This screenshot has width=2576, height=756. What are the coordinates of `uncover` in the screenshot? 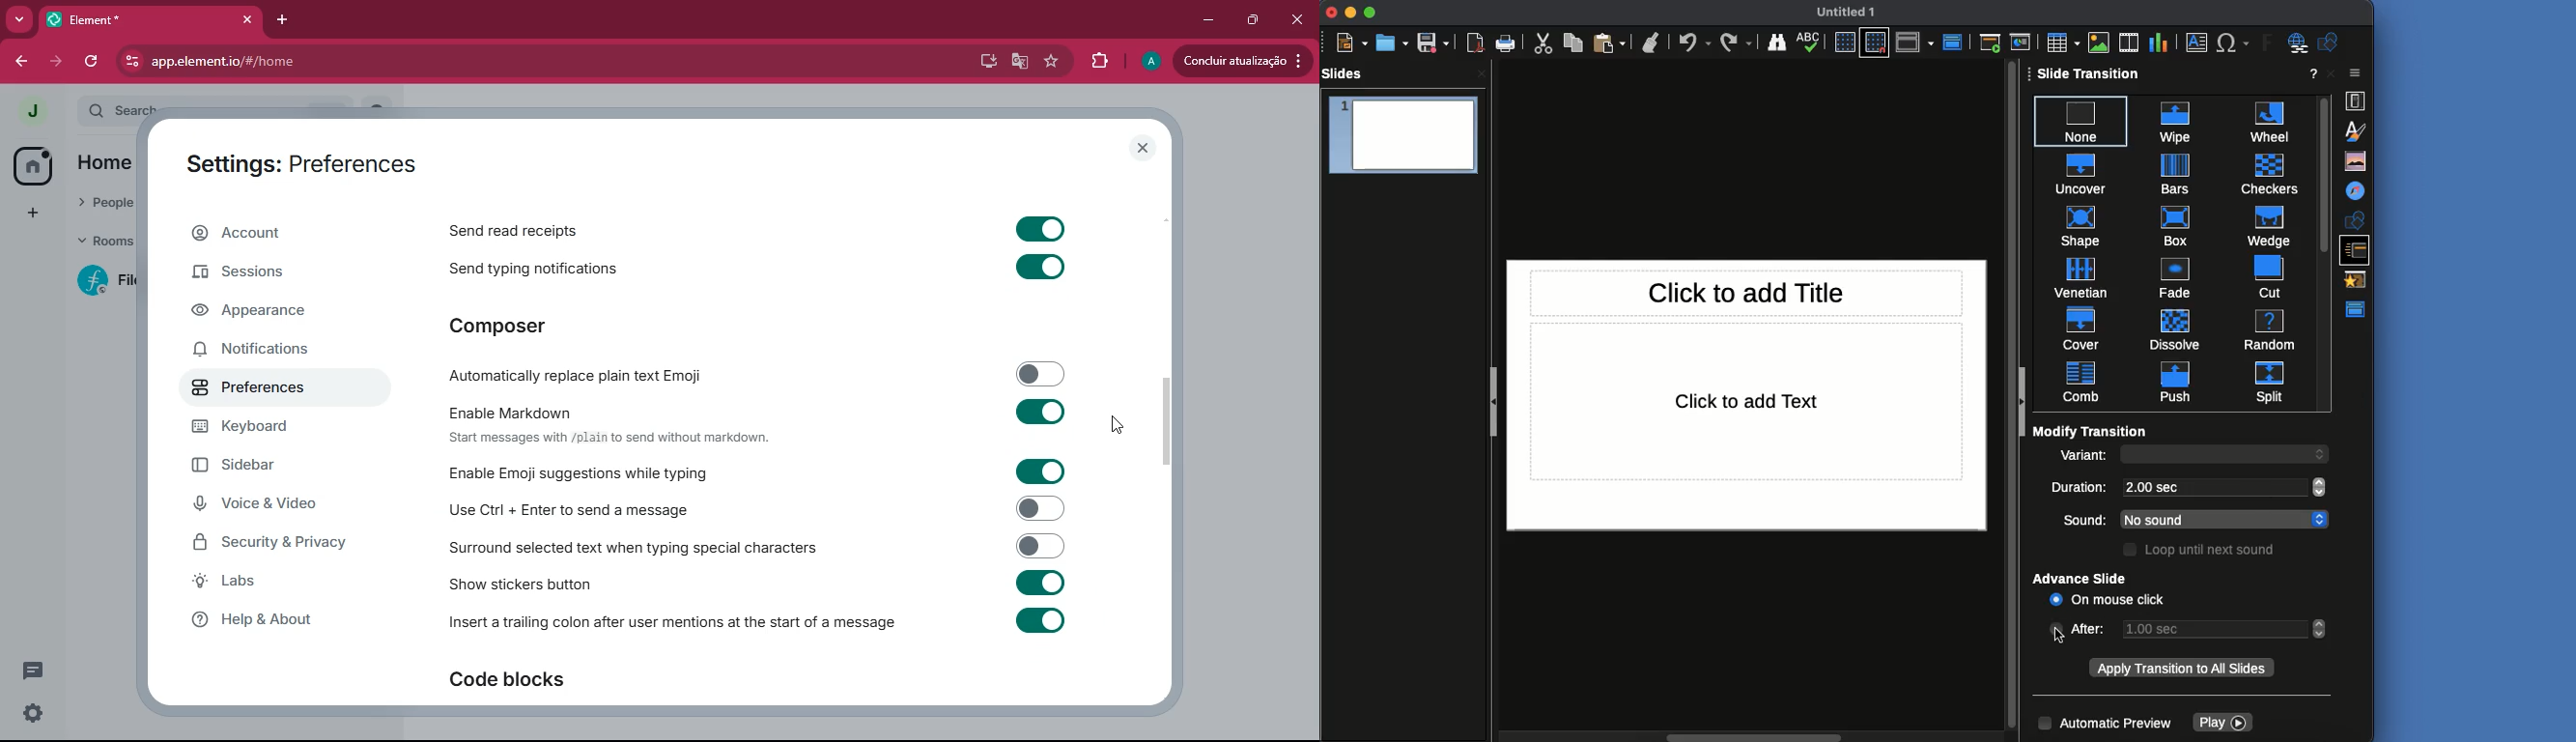 It's located at (2080, 171).